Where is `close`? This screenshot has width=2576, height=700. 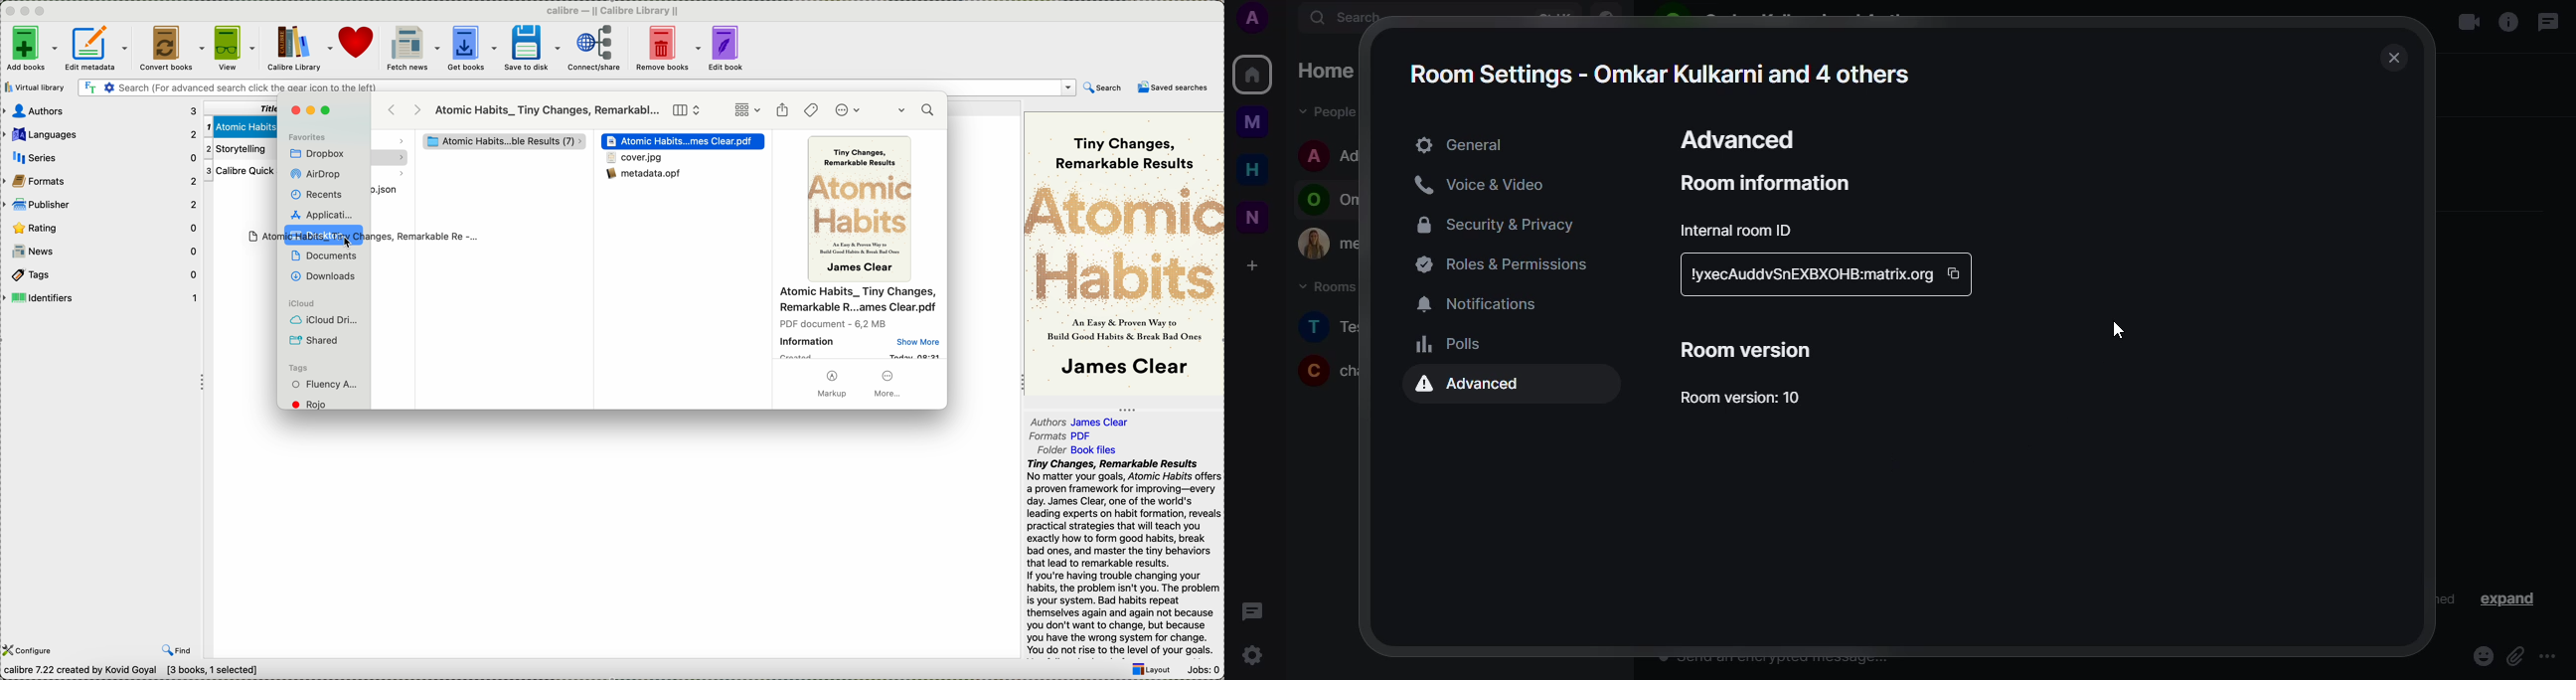 close is located at coordinates (2394, 58).